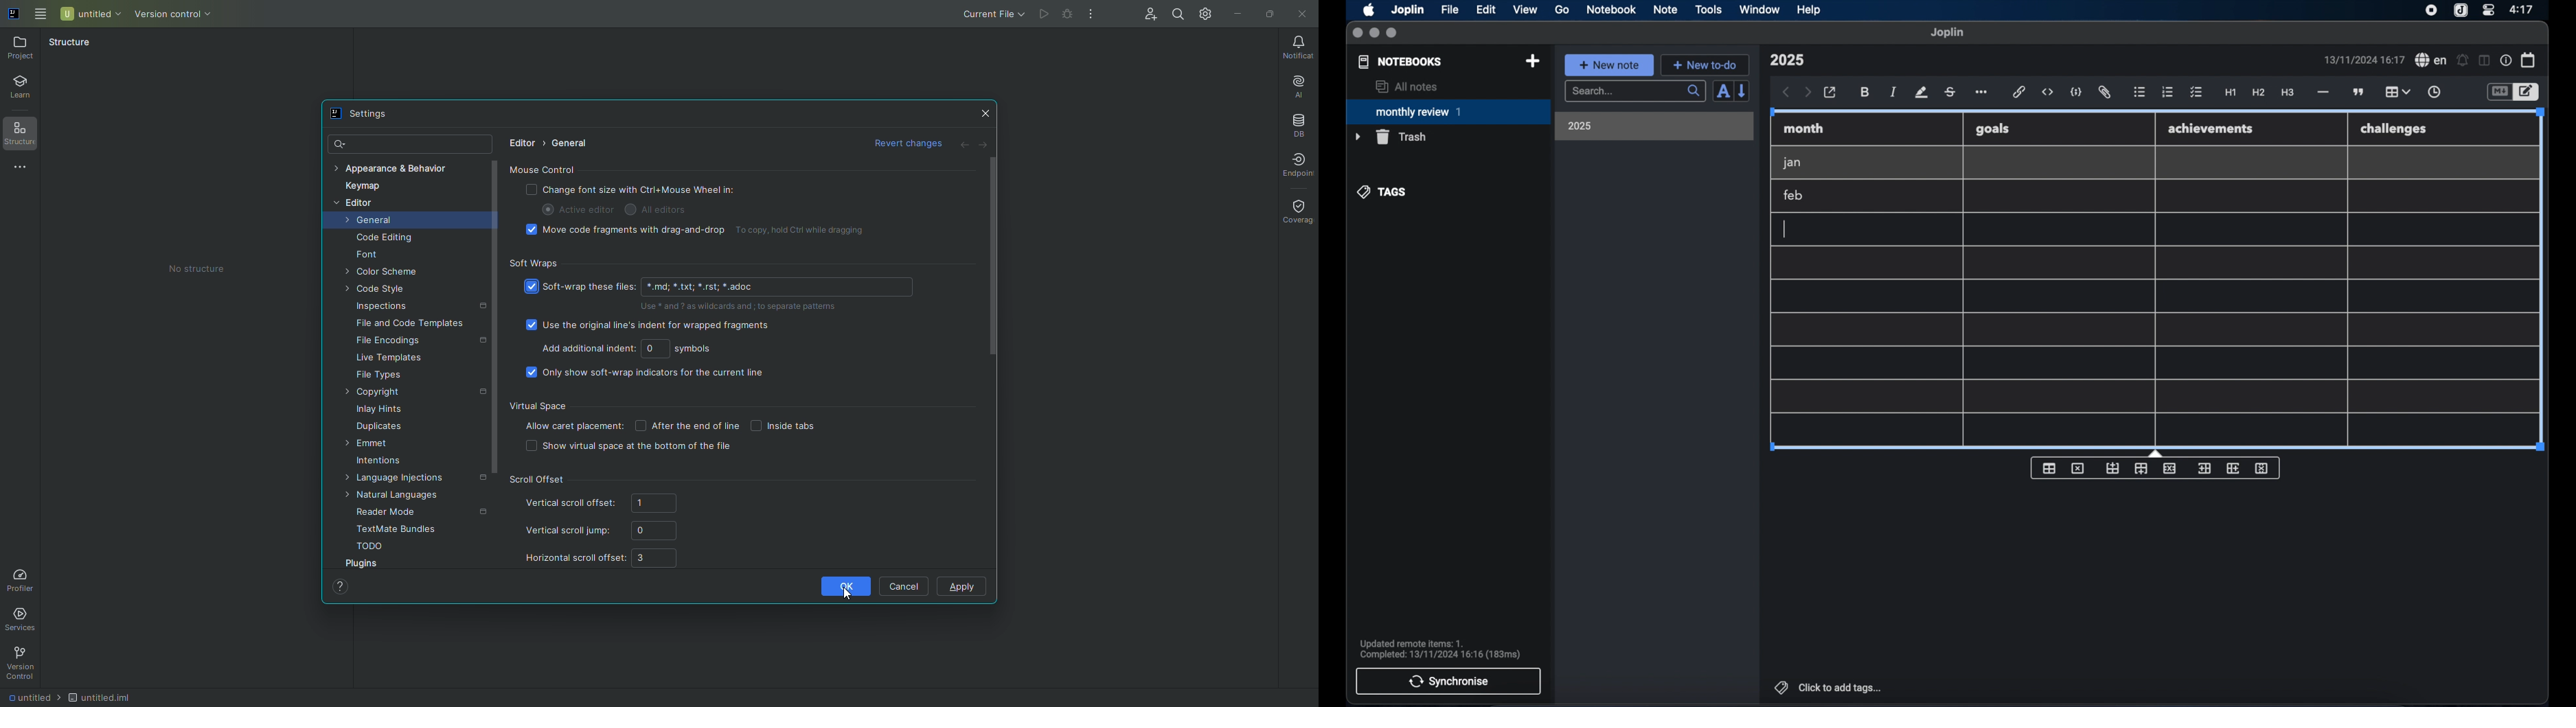  I want to click on tags, so click(1383, 192).